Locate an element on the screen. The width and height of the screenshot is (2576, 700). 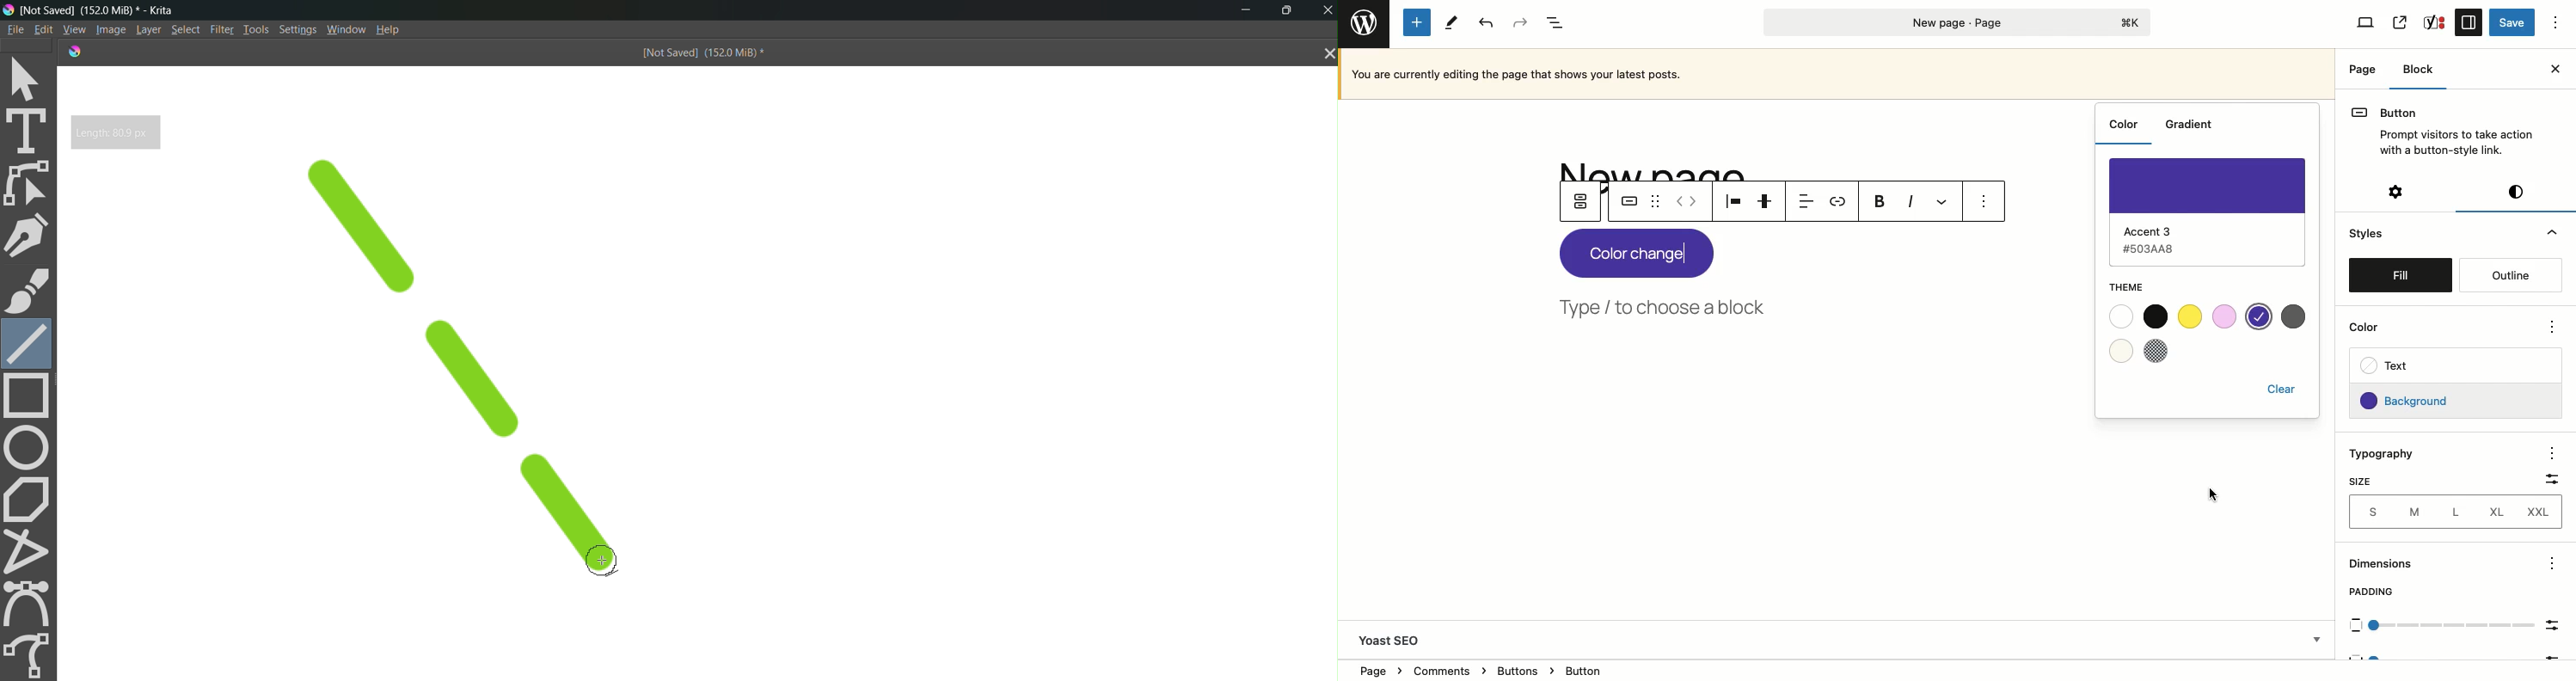
Tools is located at coordinates (255, 28).